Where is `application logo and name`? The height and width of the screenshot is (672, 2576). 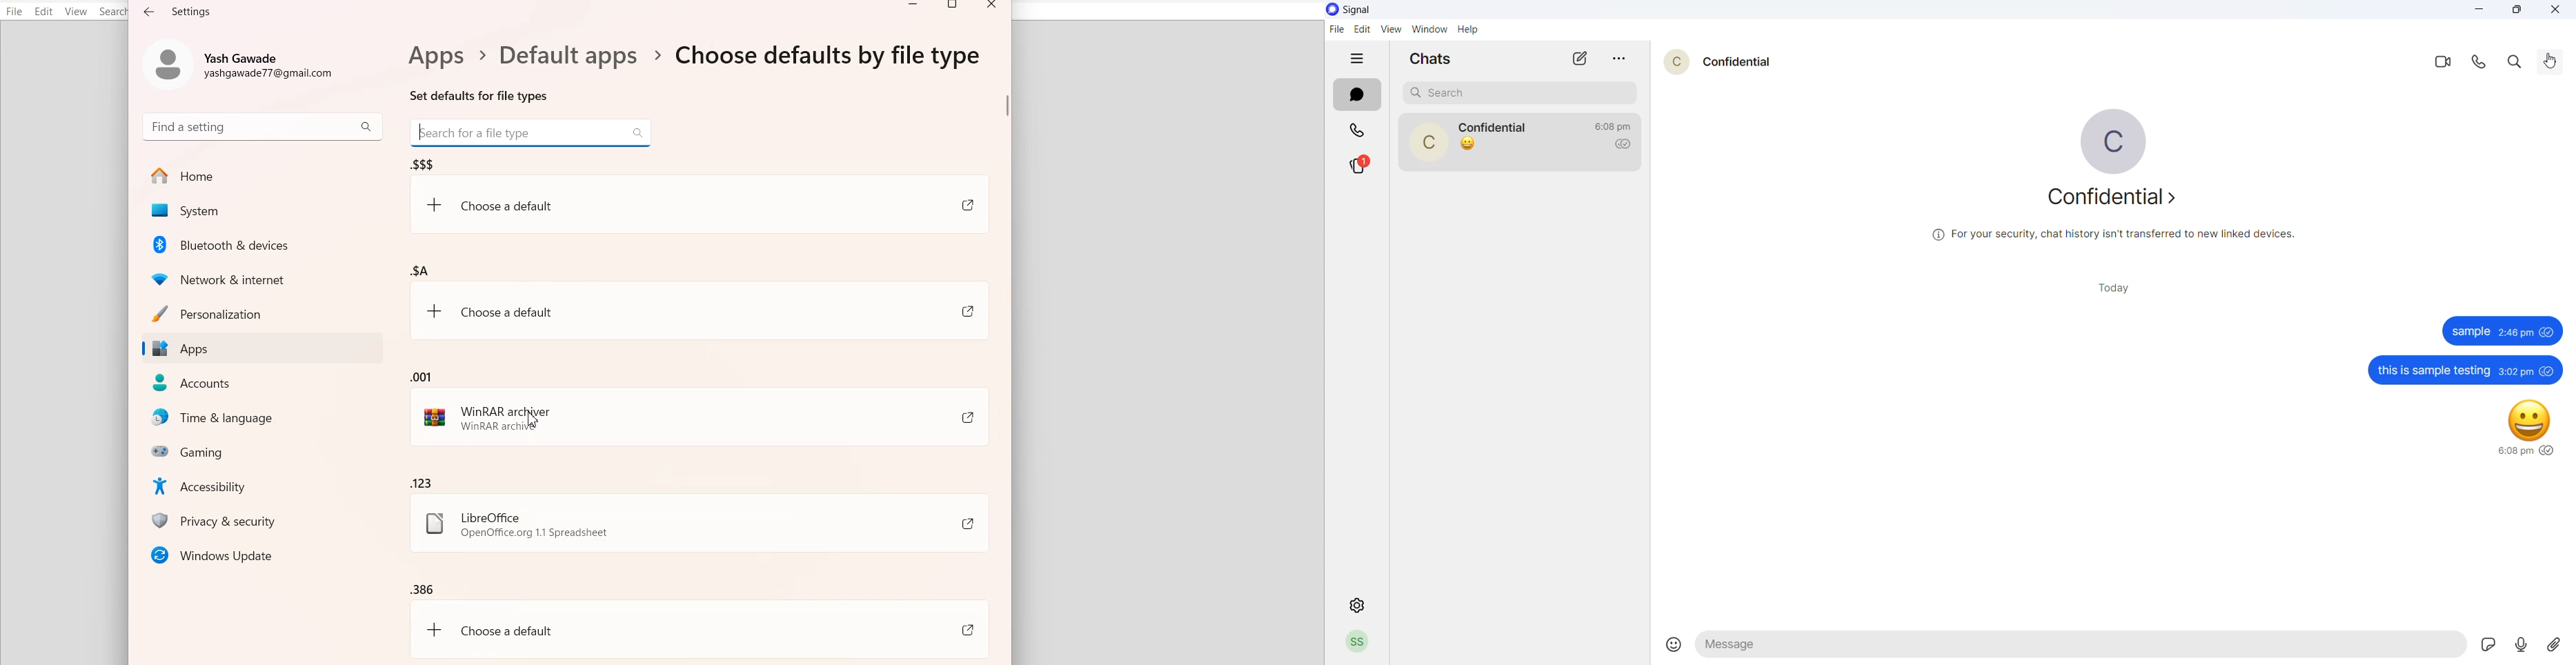 application logo and name is located at coordinates (1379, 9).